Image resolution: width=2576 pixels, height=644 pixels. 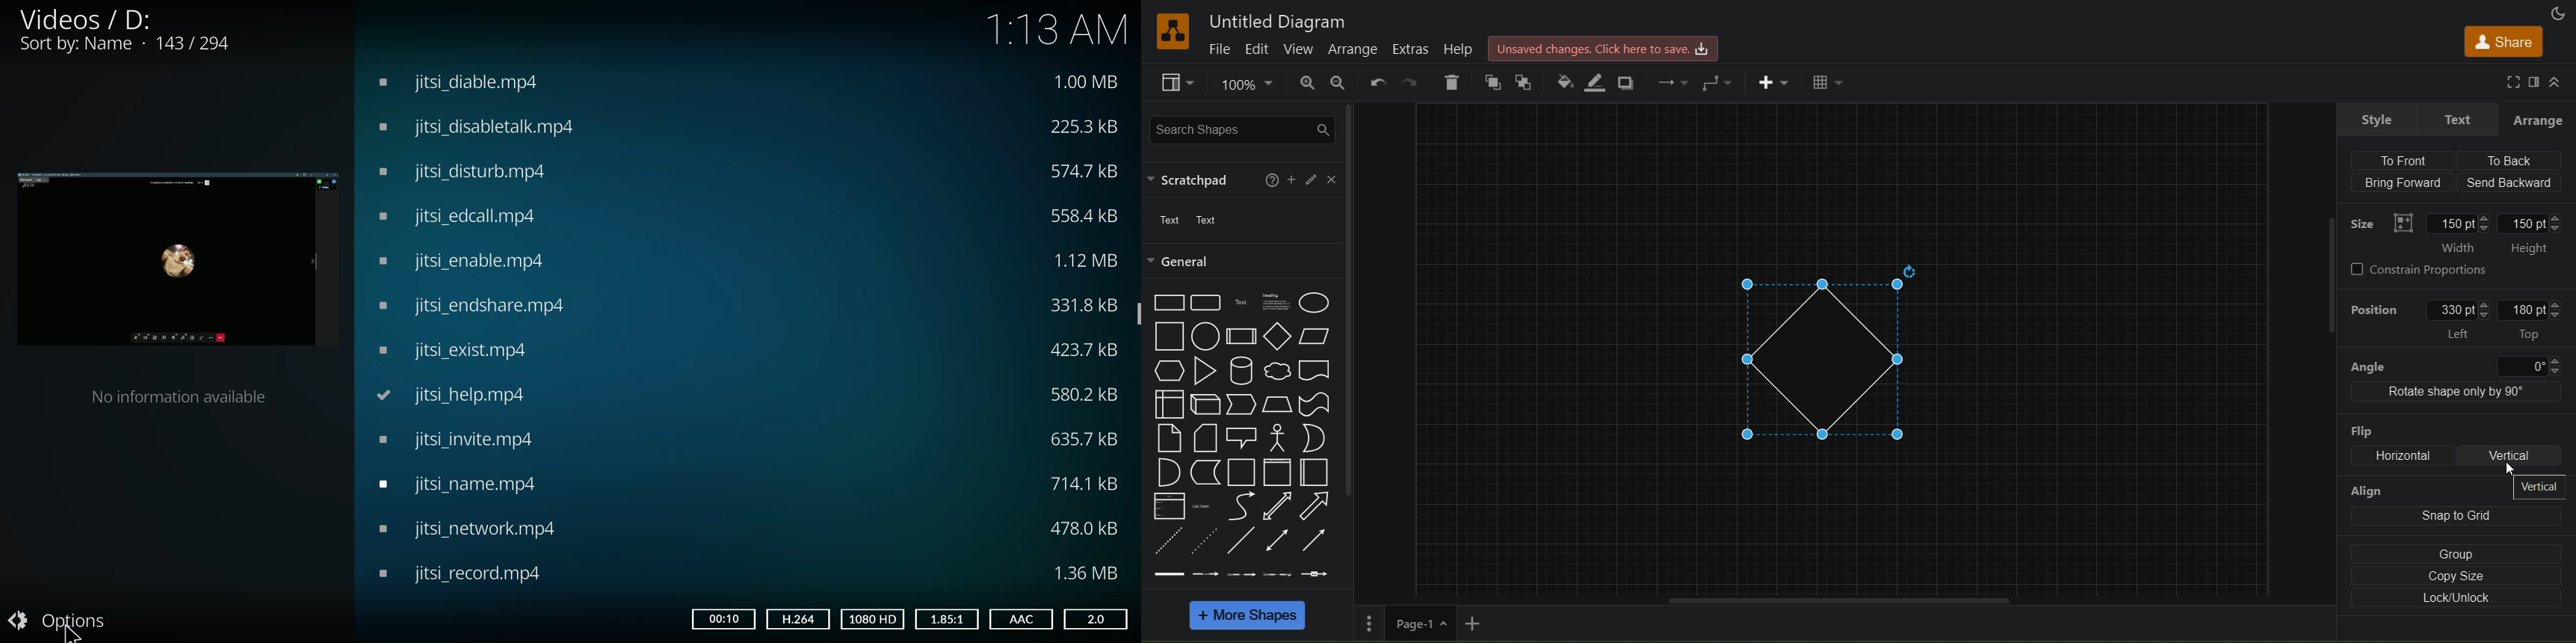 What do you see at coordinates (1203, 335) in the screenshot?
I see `circle` at bounding box center [1203, 335].